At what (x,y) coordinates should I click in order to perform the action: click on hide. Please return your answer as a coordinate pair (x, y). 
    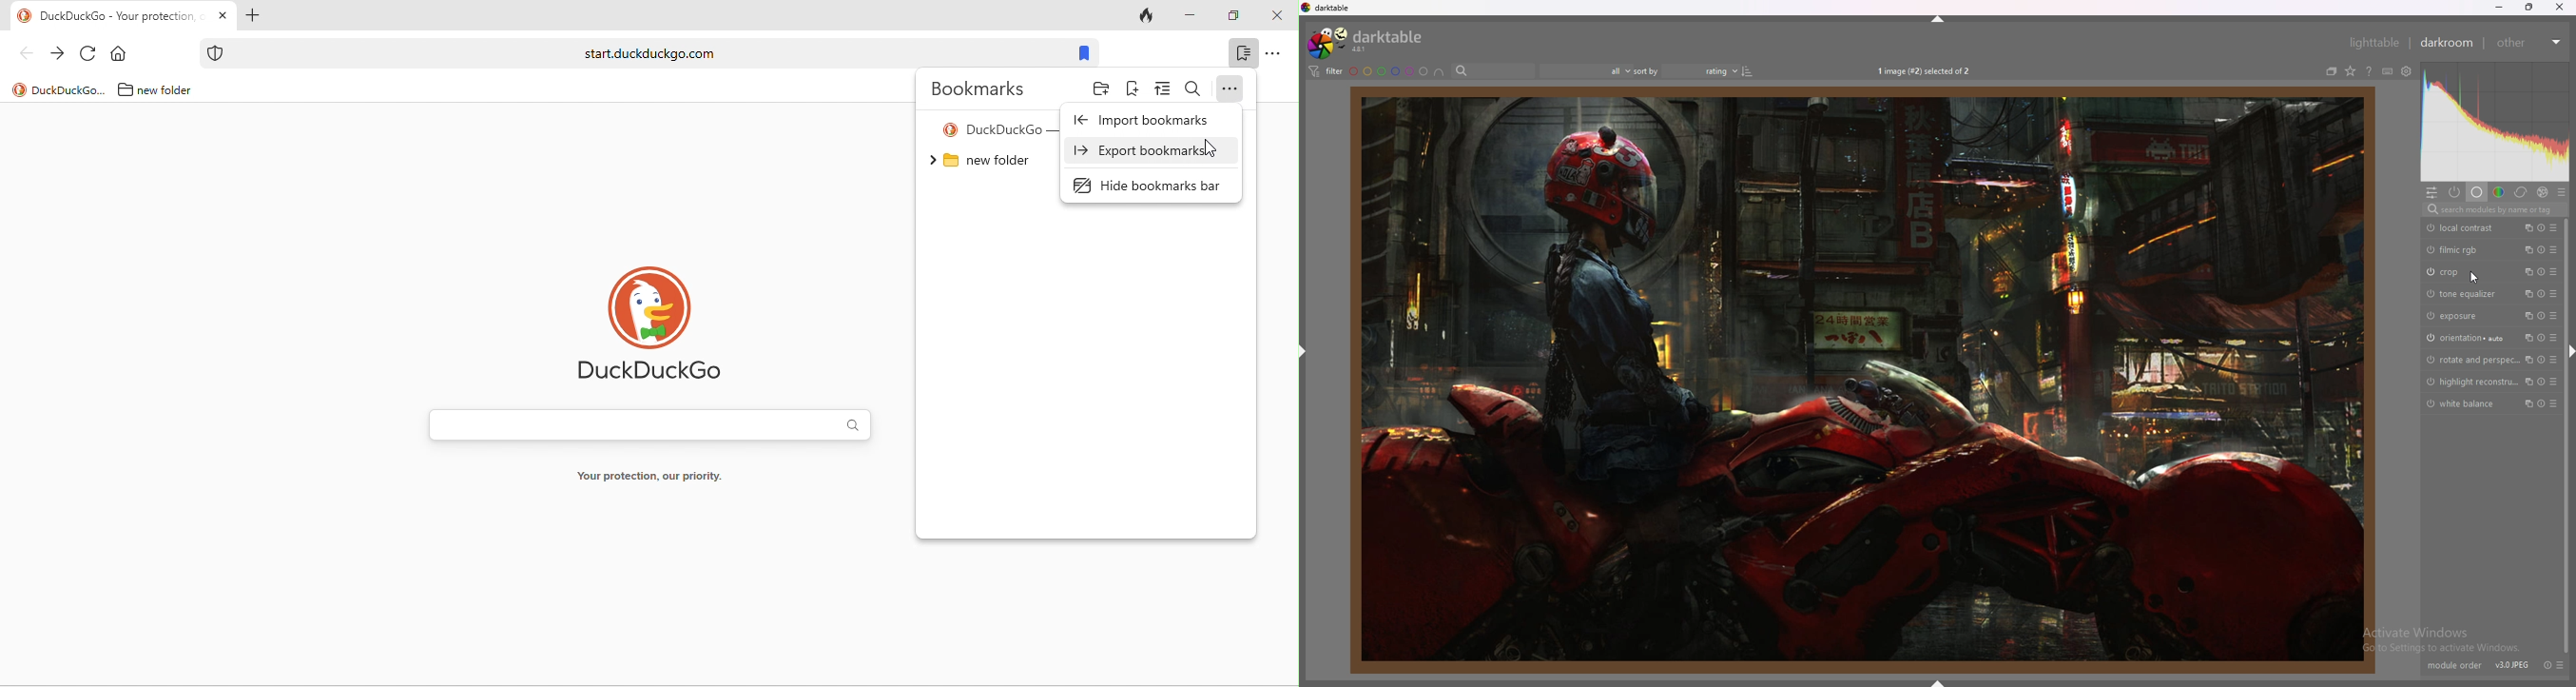
    Looking at the image, I should click on (1304, 352).